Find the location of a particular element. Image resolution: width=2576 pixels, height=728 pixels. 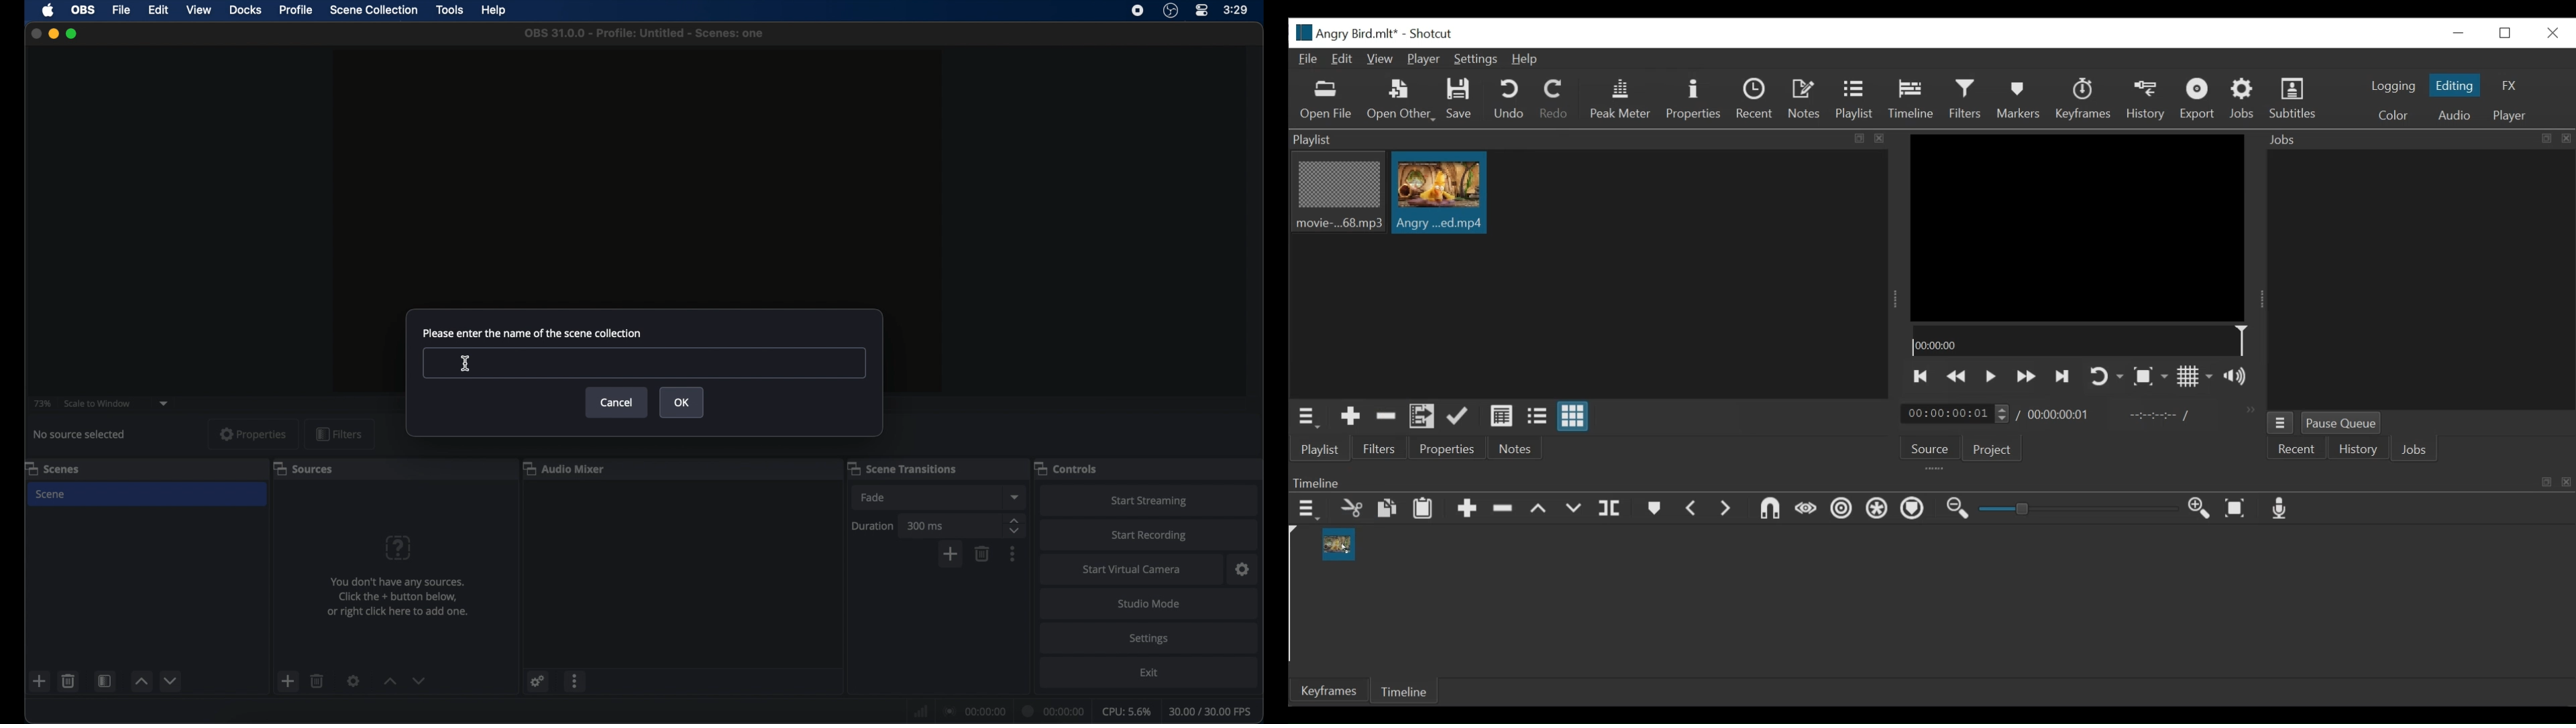

duration is located at coordinates (1053, 712).